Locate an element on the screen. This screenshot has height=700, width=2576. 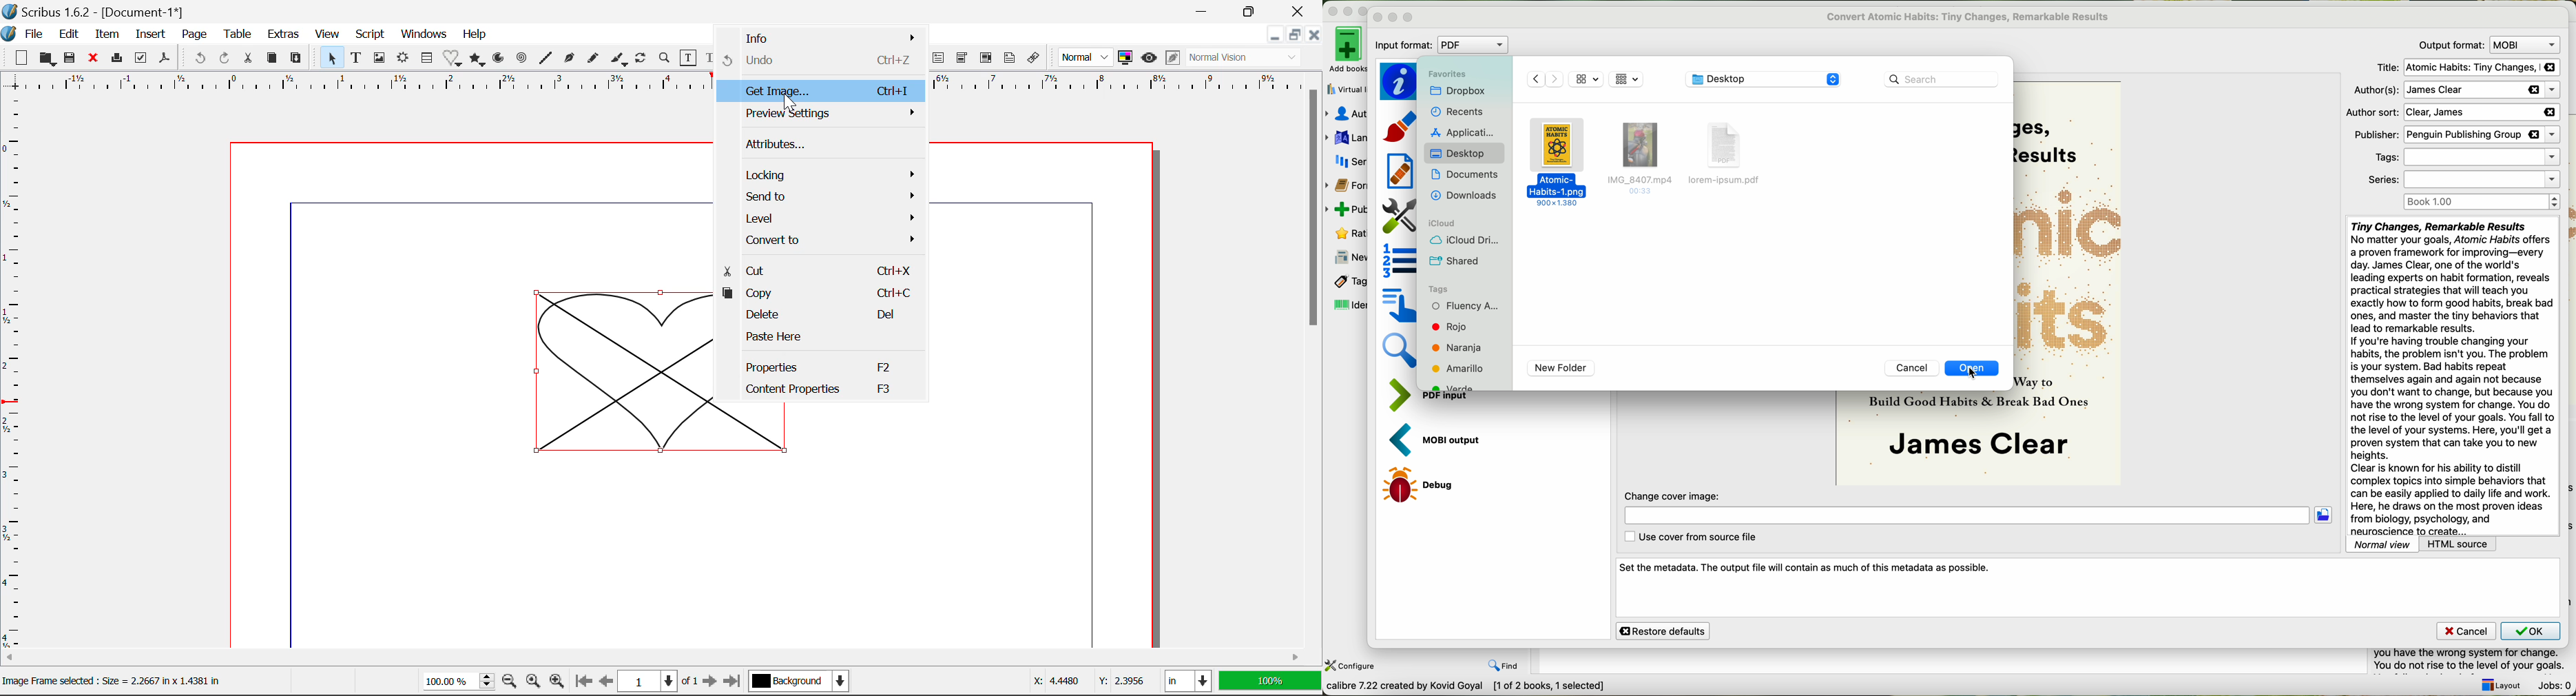
maximize is located at coordinates (1409, 18).